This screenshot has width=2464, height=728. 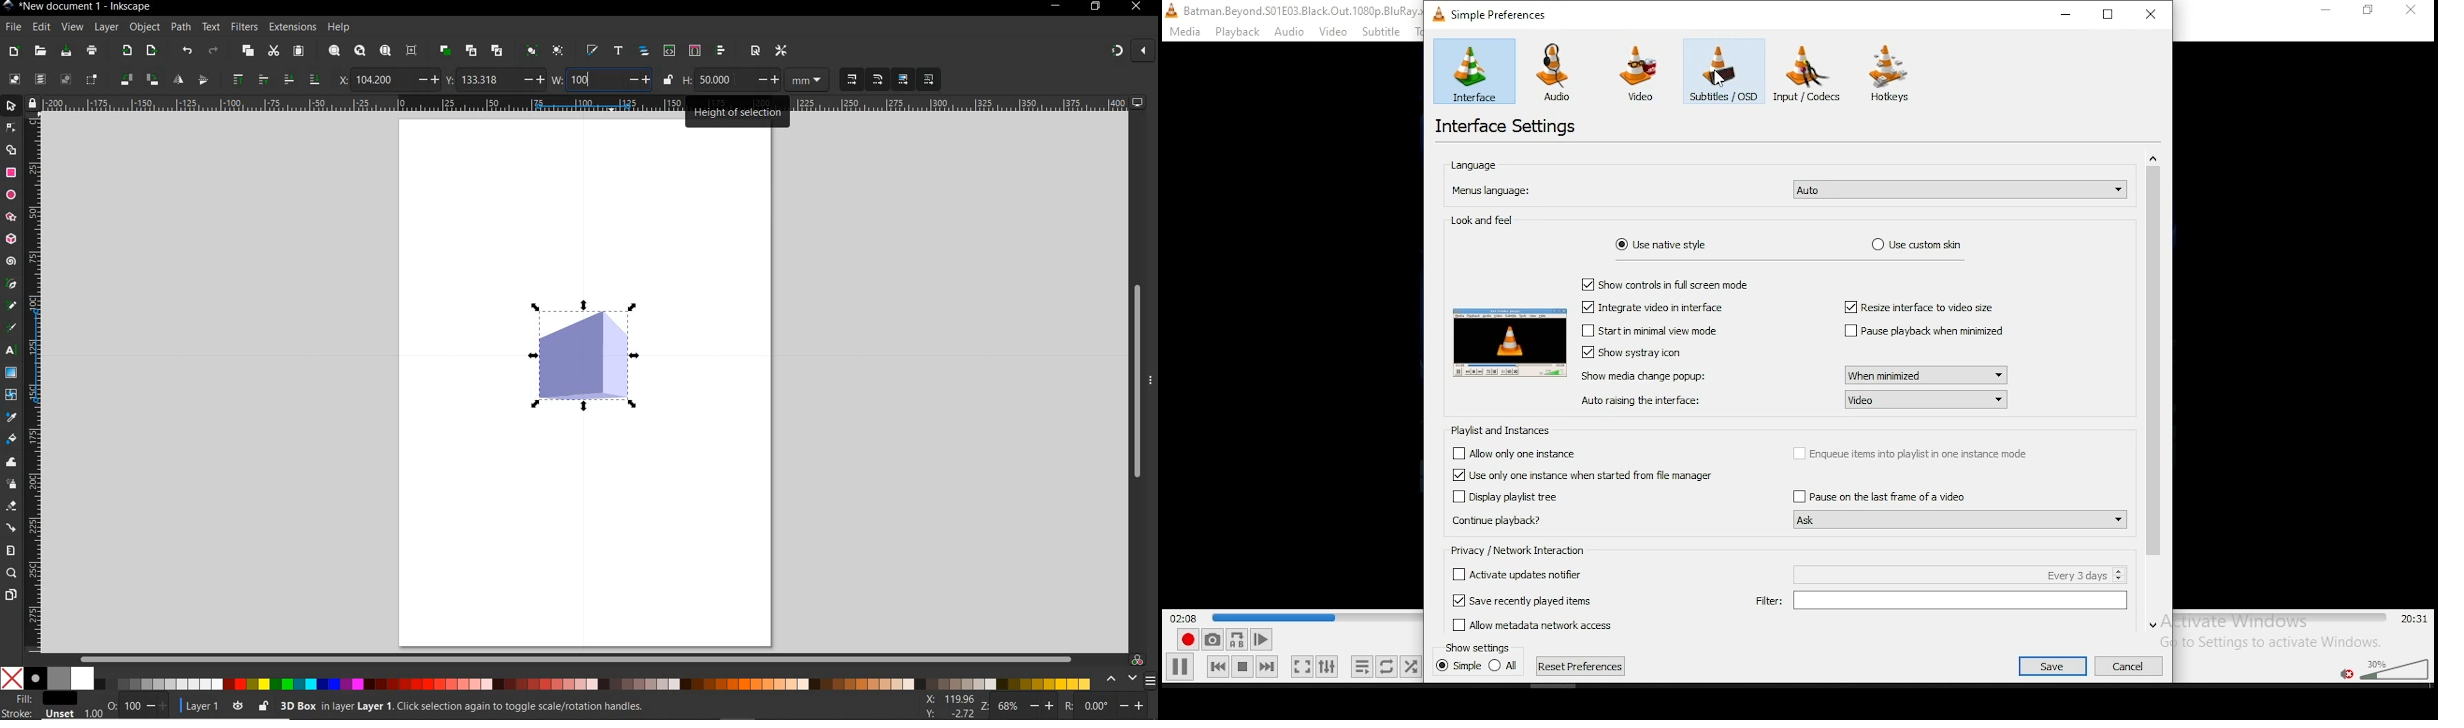 What do you see at coordinates (12, 106) in the screenshot?
I see `selector tool` at bounding box center [12, 106].